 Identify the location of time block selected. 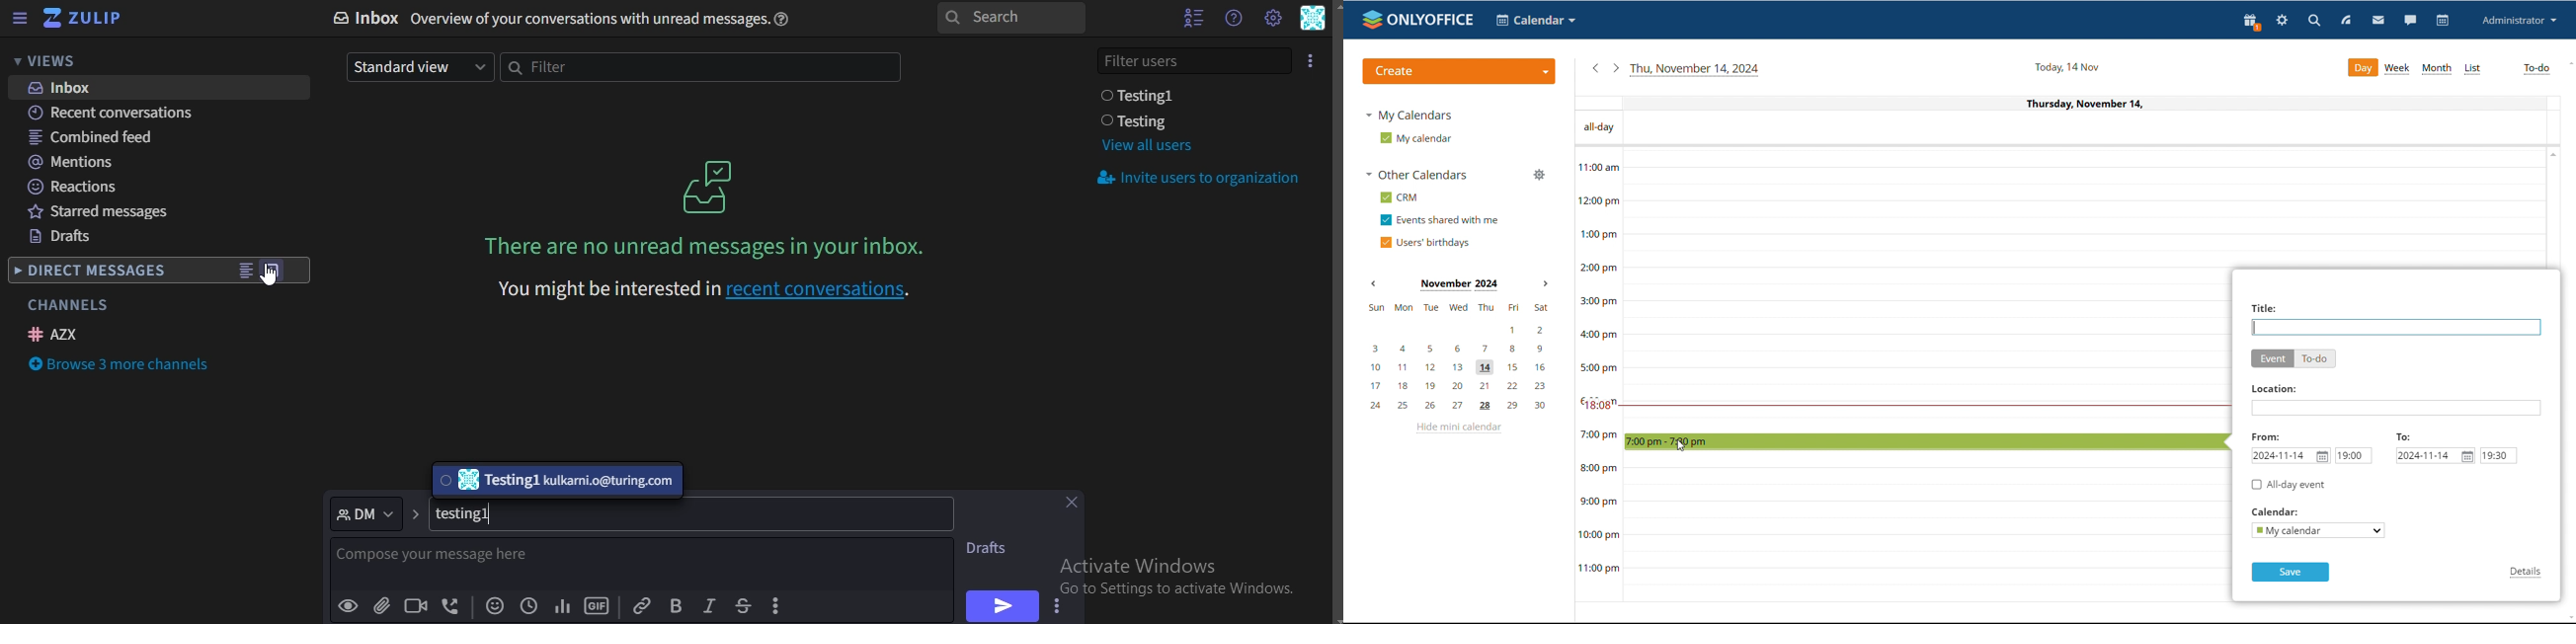
(1925, 441).